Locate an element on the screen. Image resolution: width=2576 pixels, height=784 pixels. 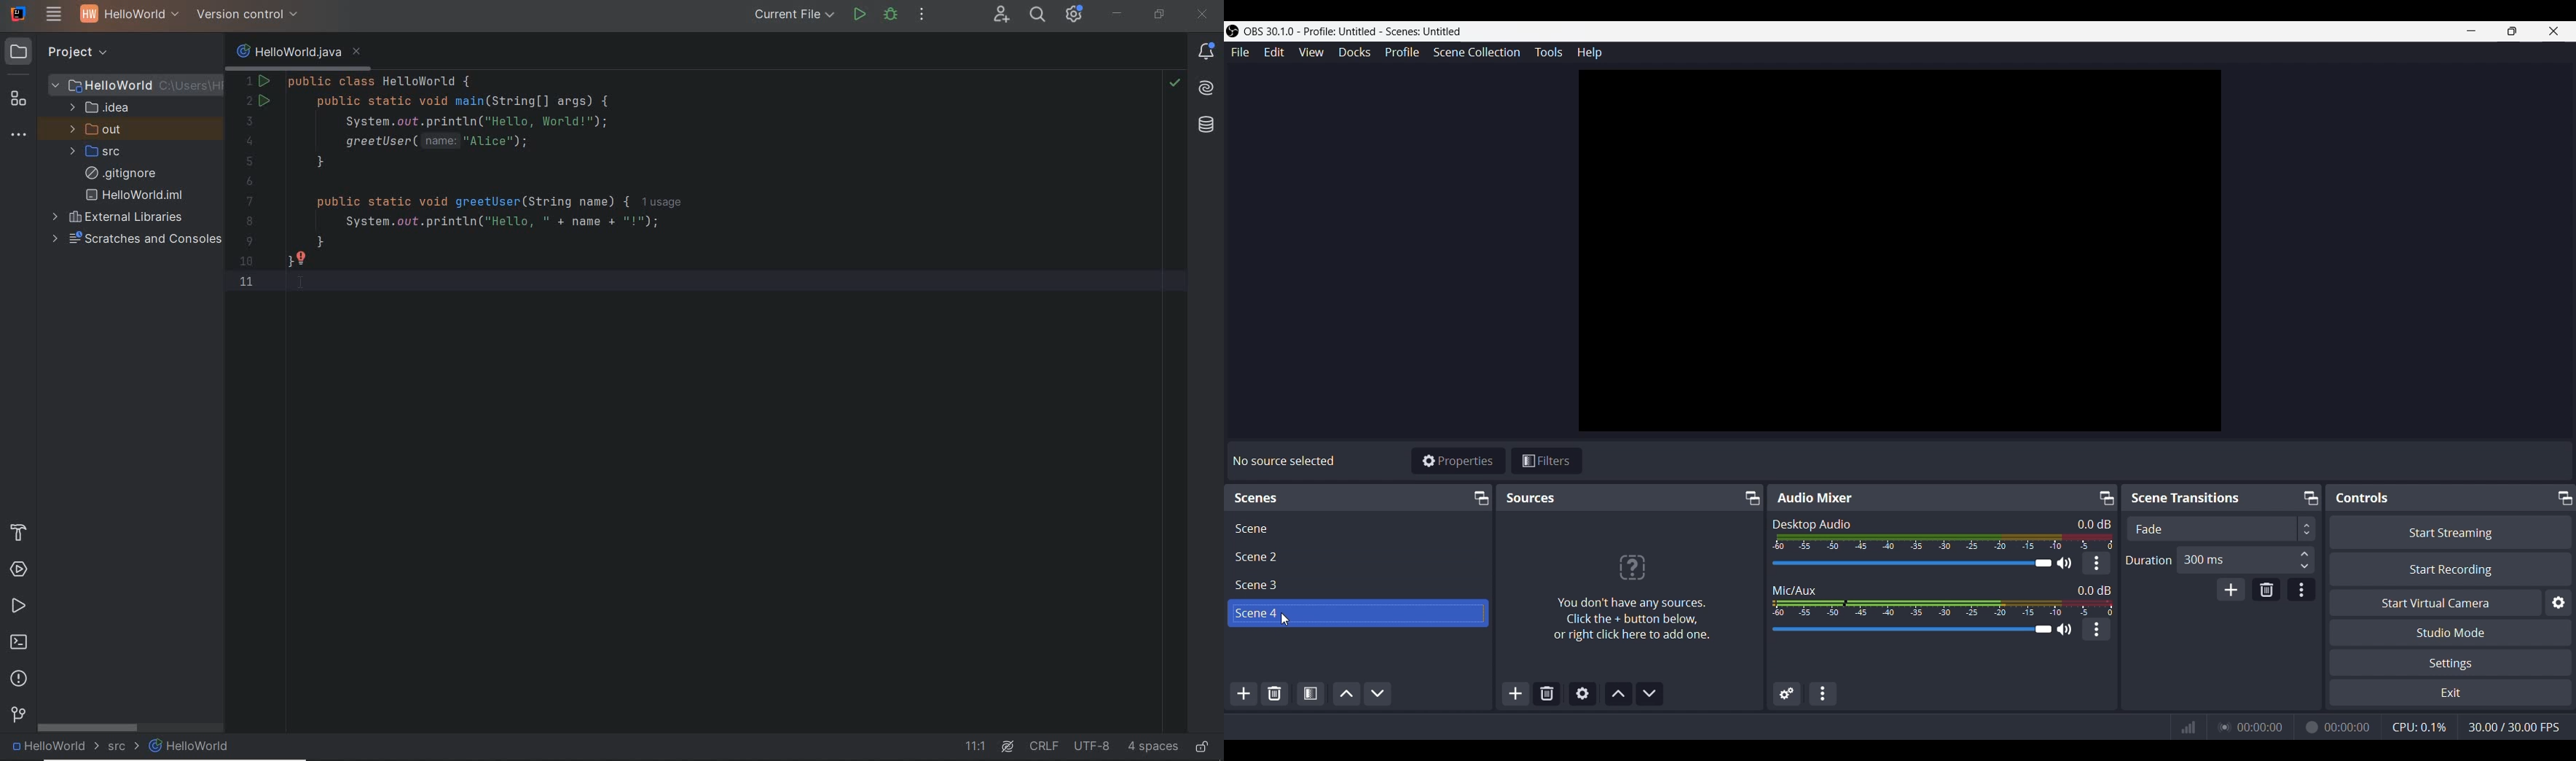
Exit is located at coordinates (2449, 693).